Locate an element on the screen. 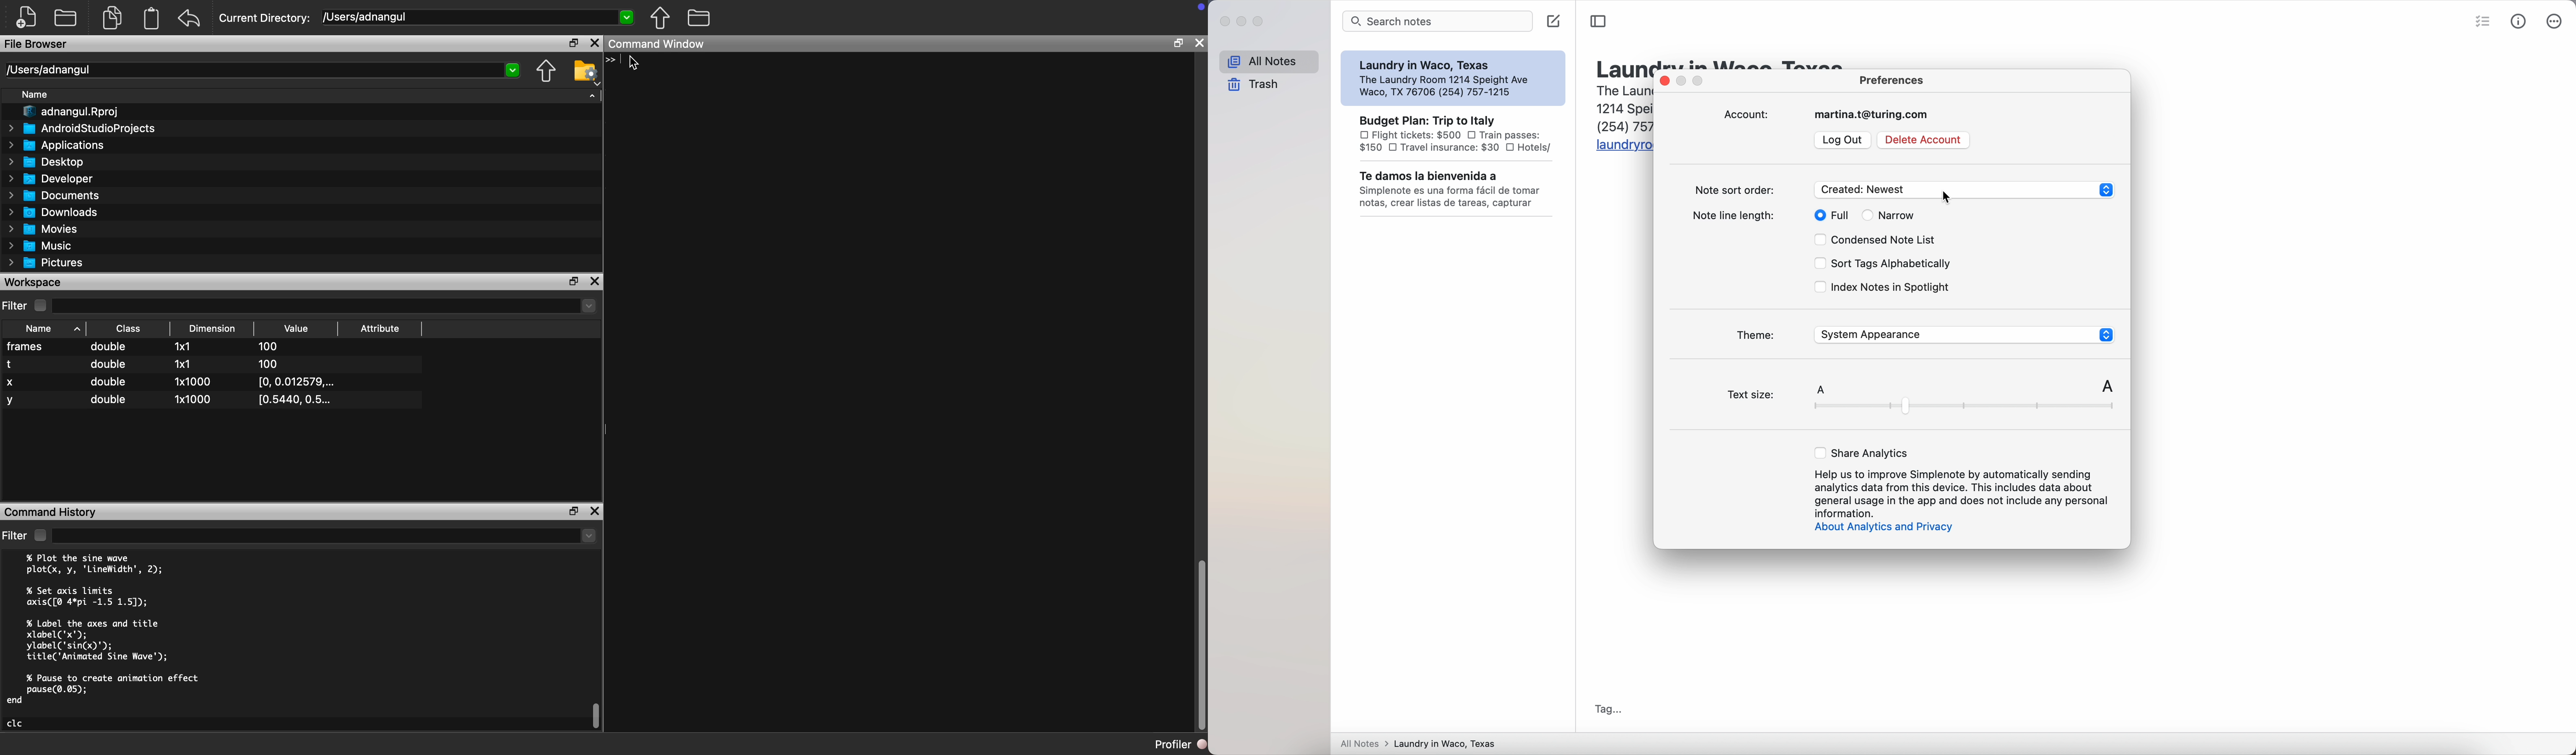 This screenshot has width=2576, height=756. Budget Plan: Trip to Italy note is located at coordinates (1454, 134).